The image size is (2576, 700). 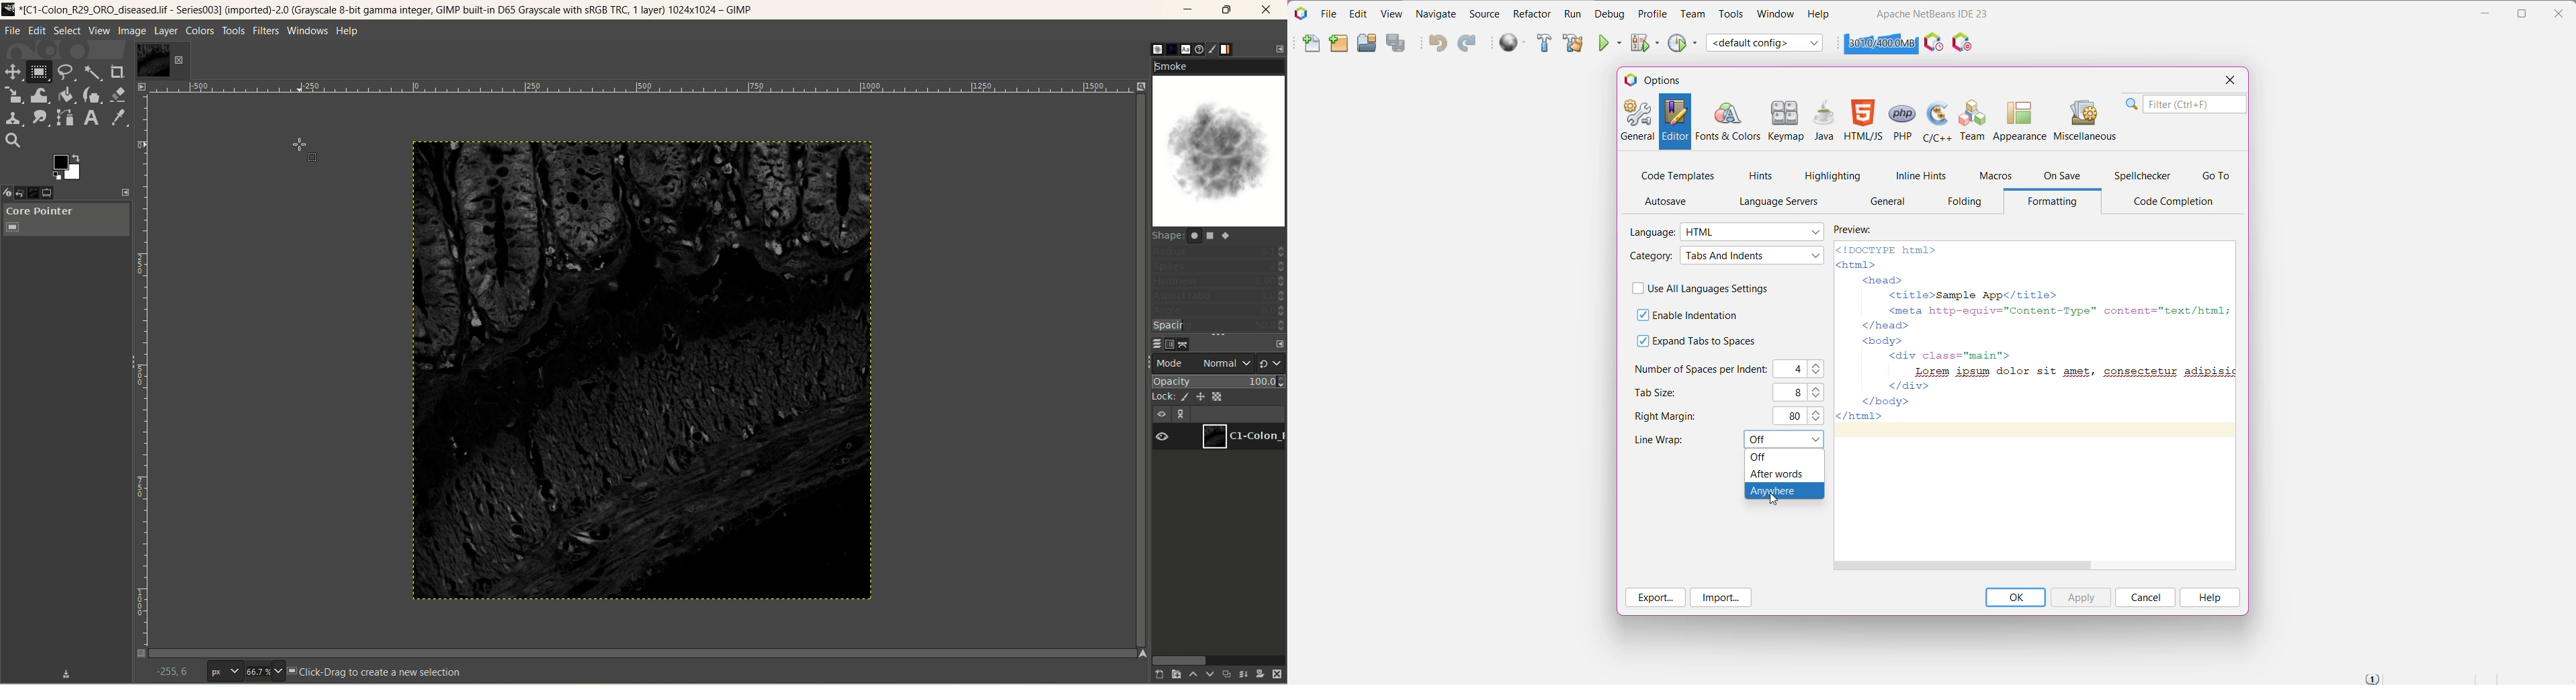 What do you see at coordinates (64, 72) in the screenshot?
I see `free select tool` at bounding box center [64, 72].